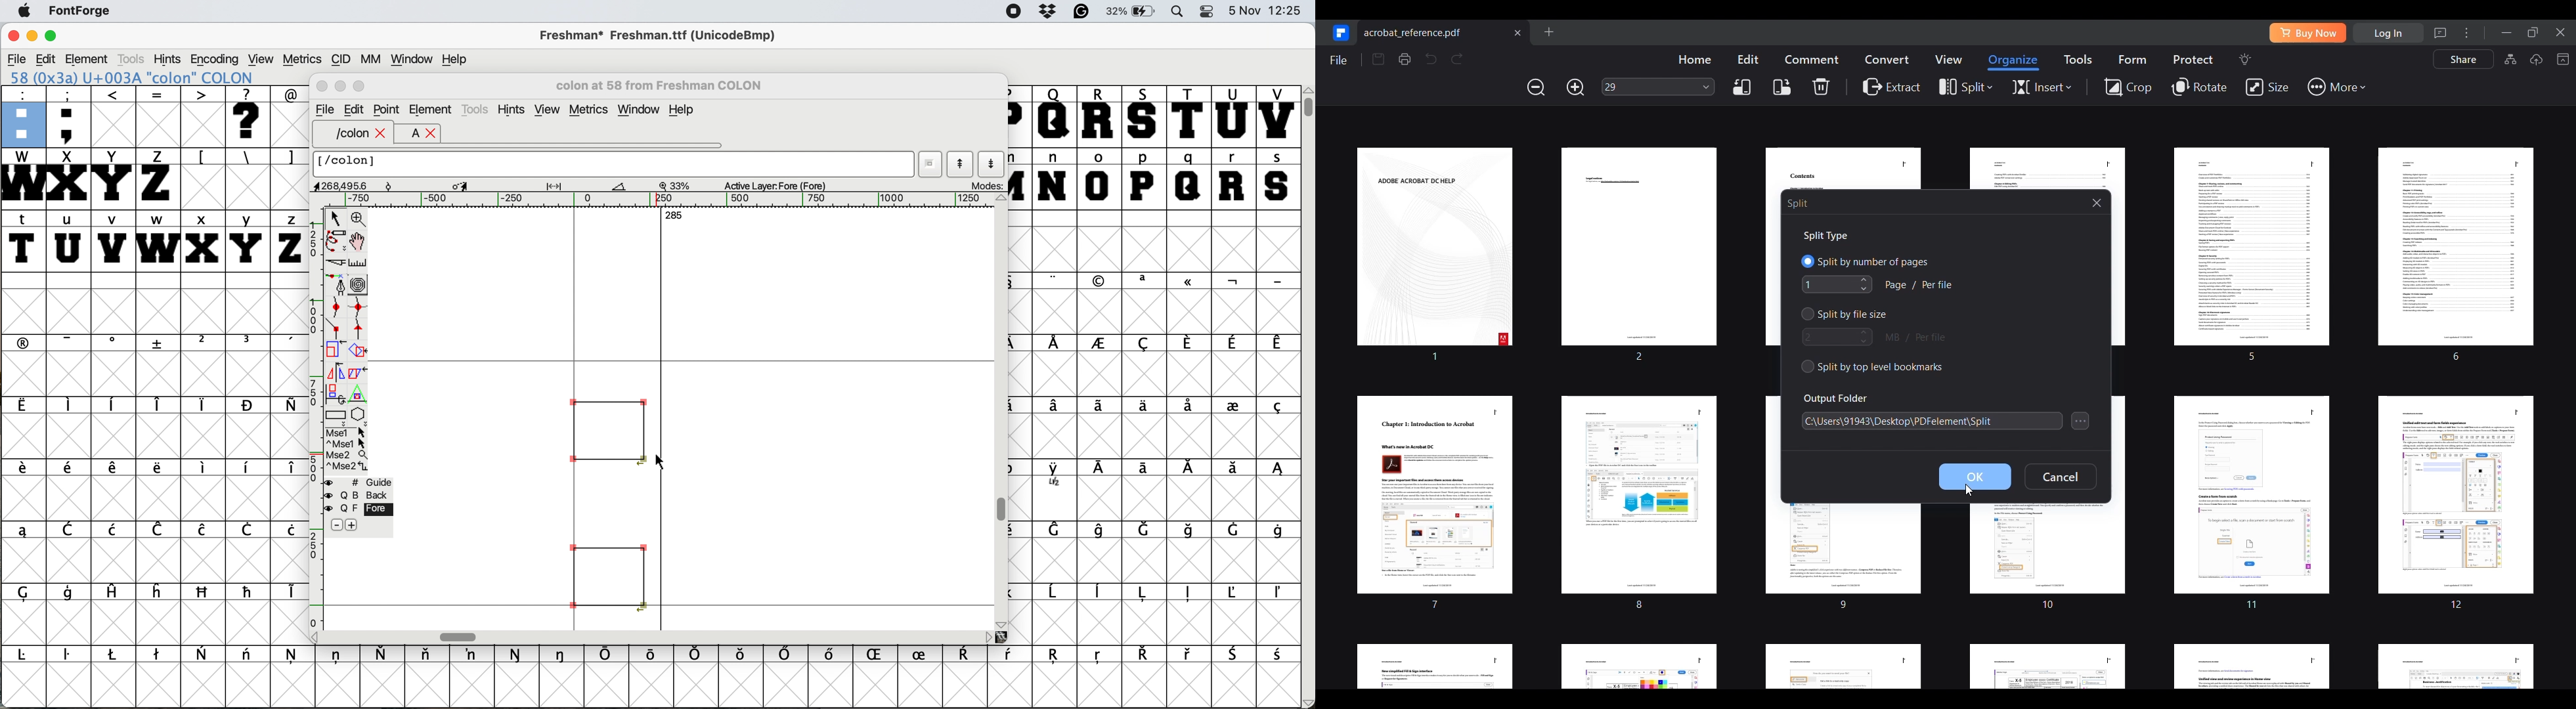 Image resolution: width=2576 pixels, height=728 pixels. I want to click on guide, so click(356, 481).